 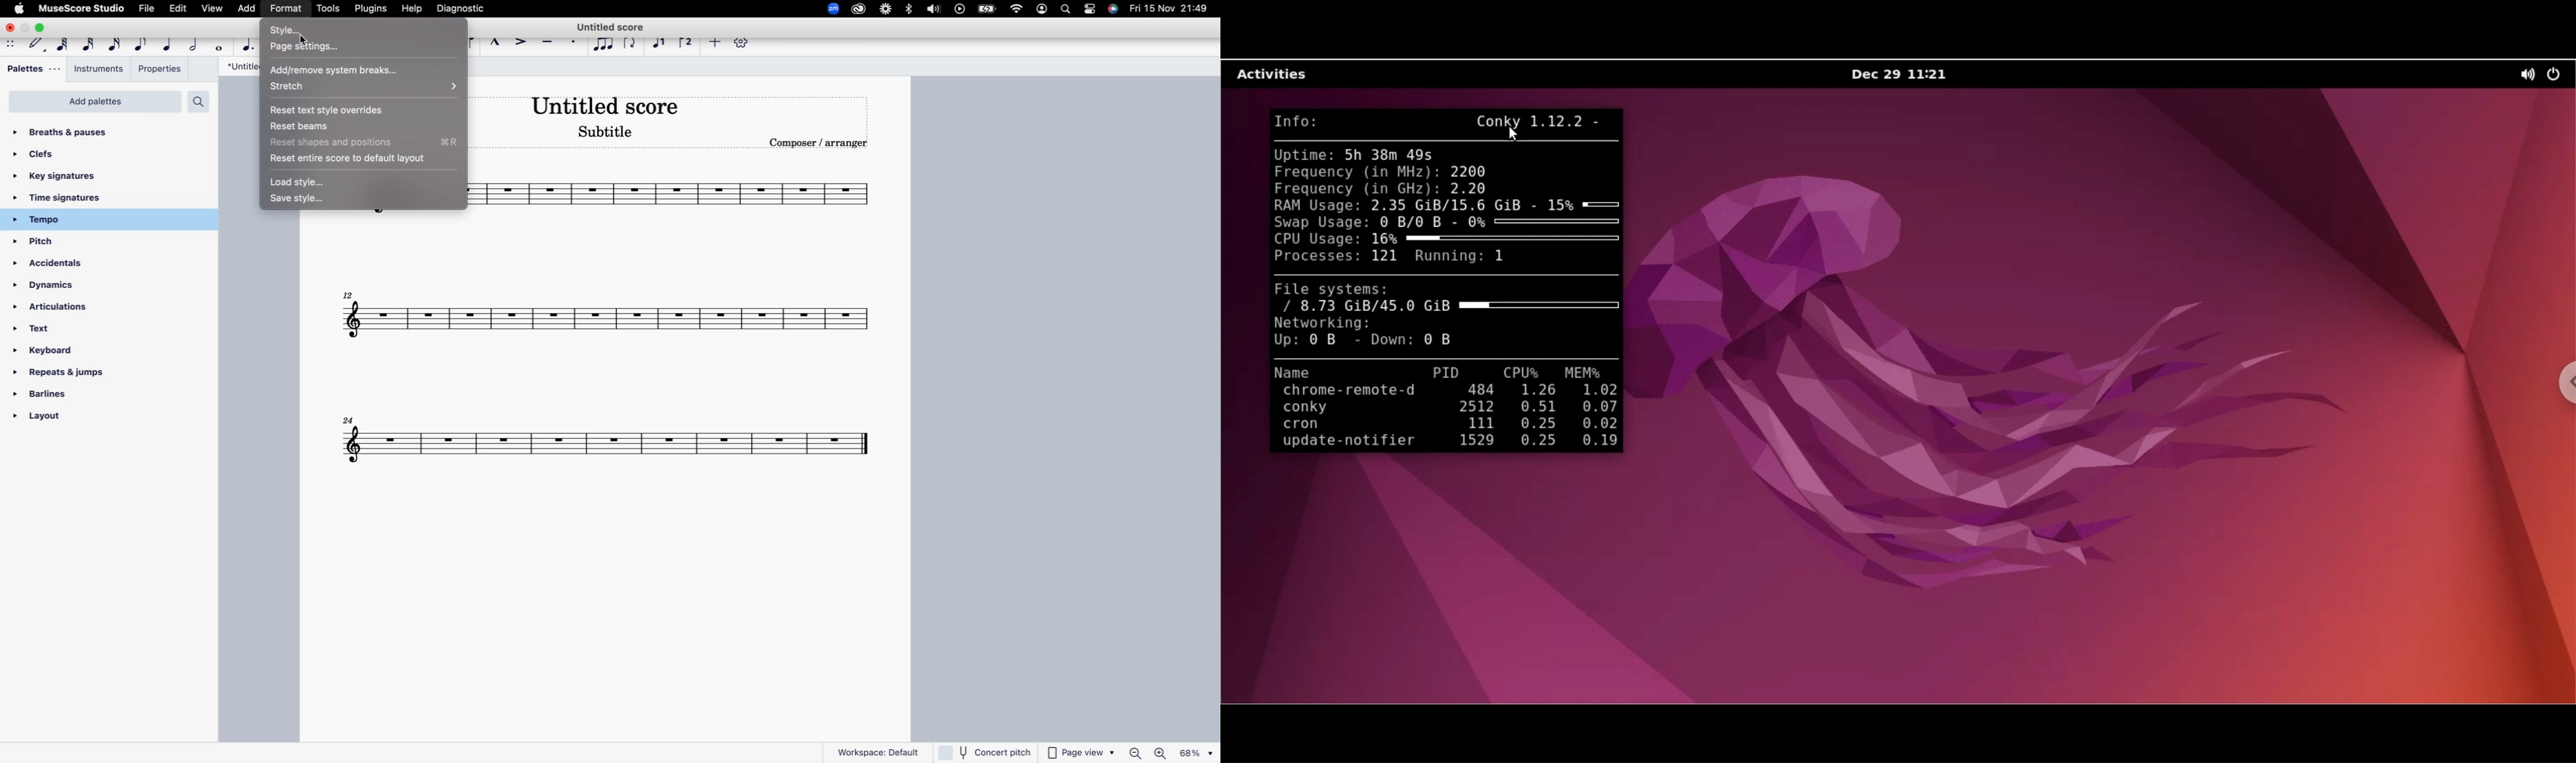 I want to click on keyboard, so click(x=59, y=352).